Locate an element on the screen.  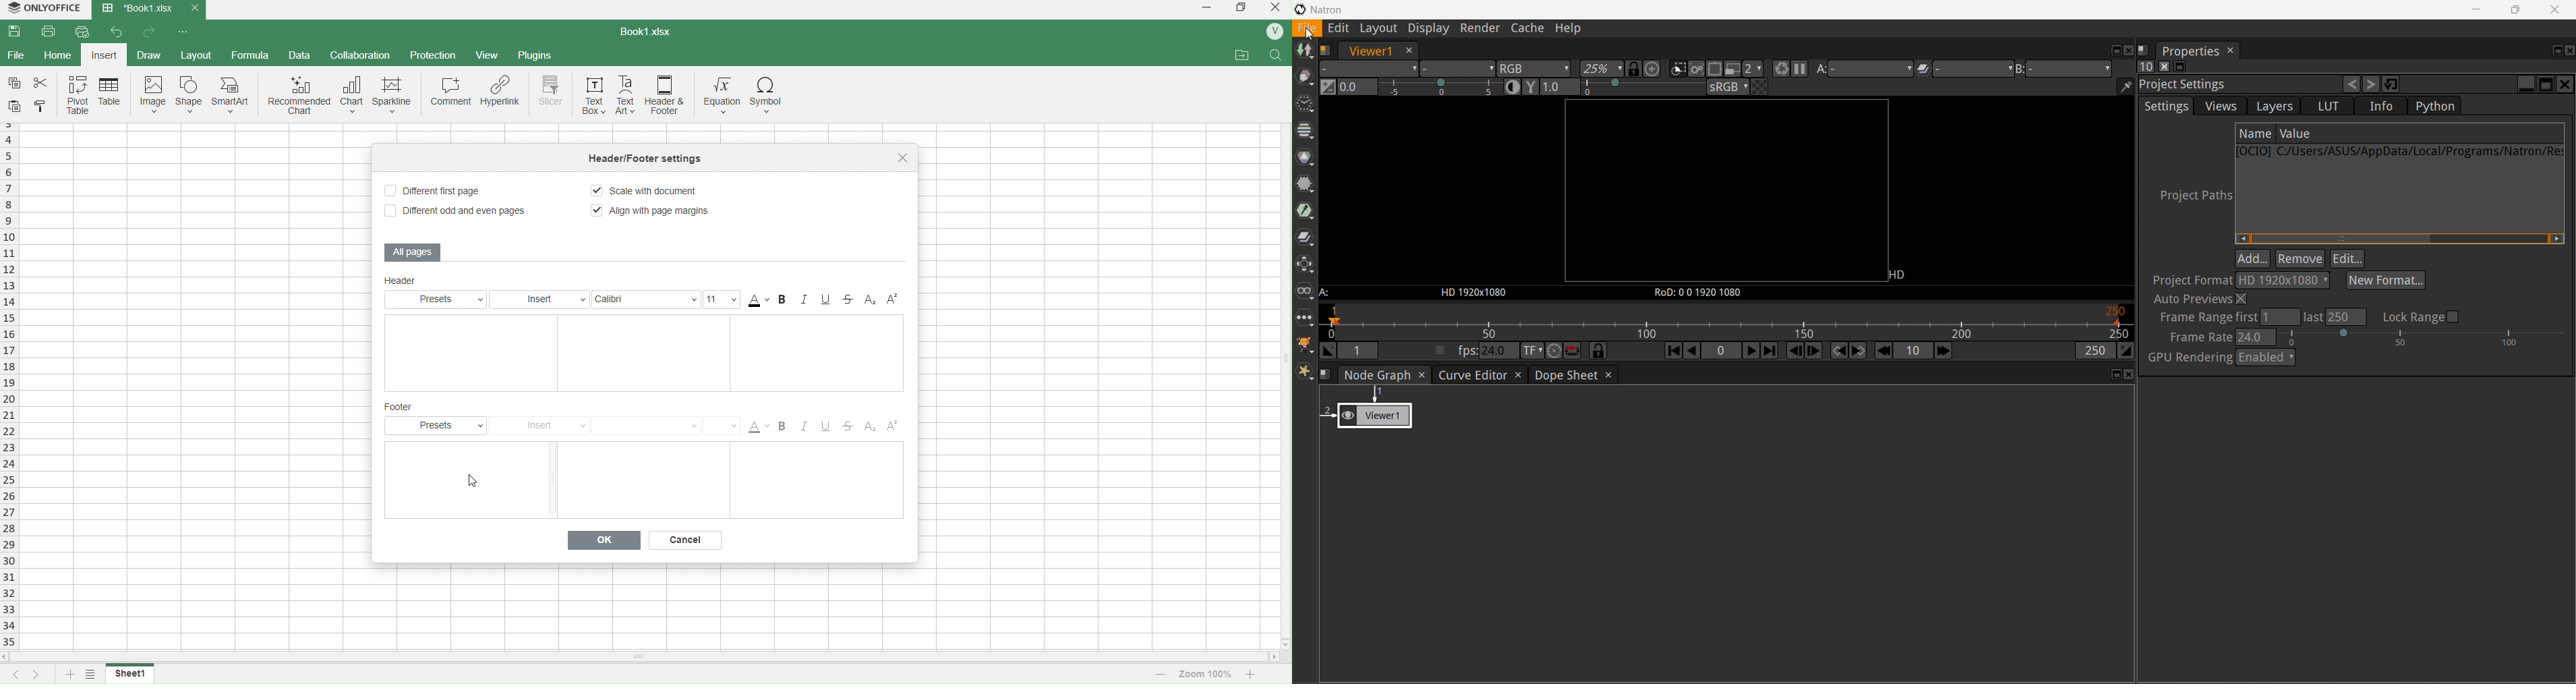
Ok is located at coordinates (606, 540).